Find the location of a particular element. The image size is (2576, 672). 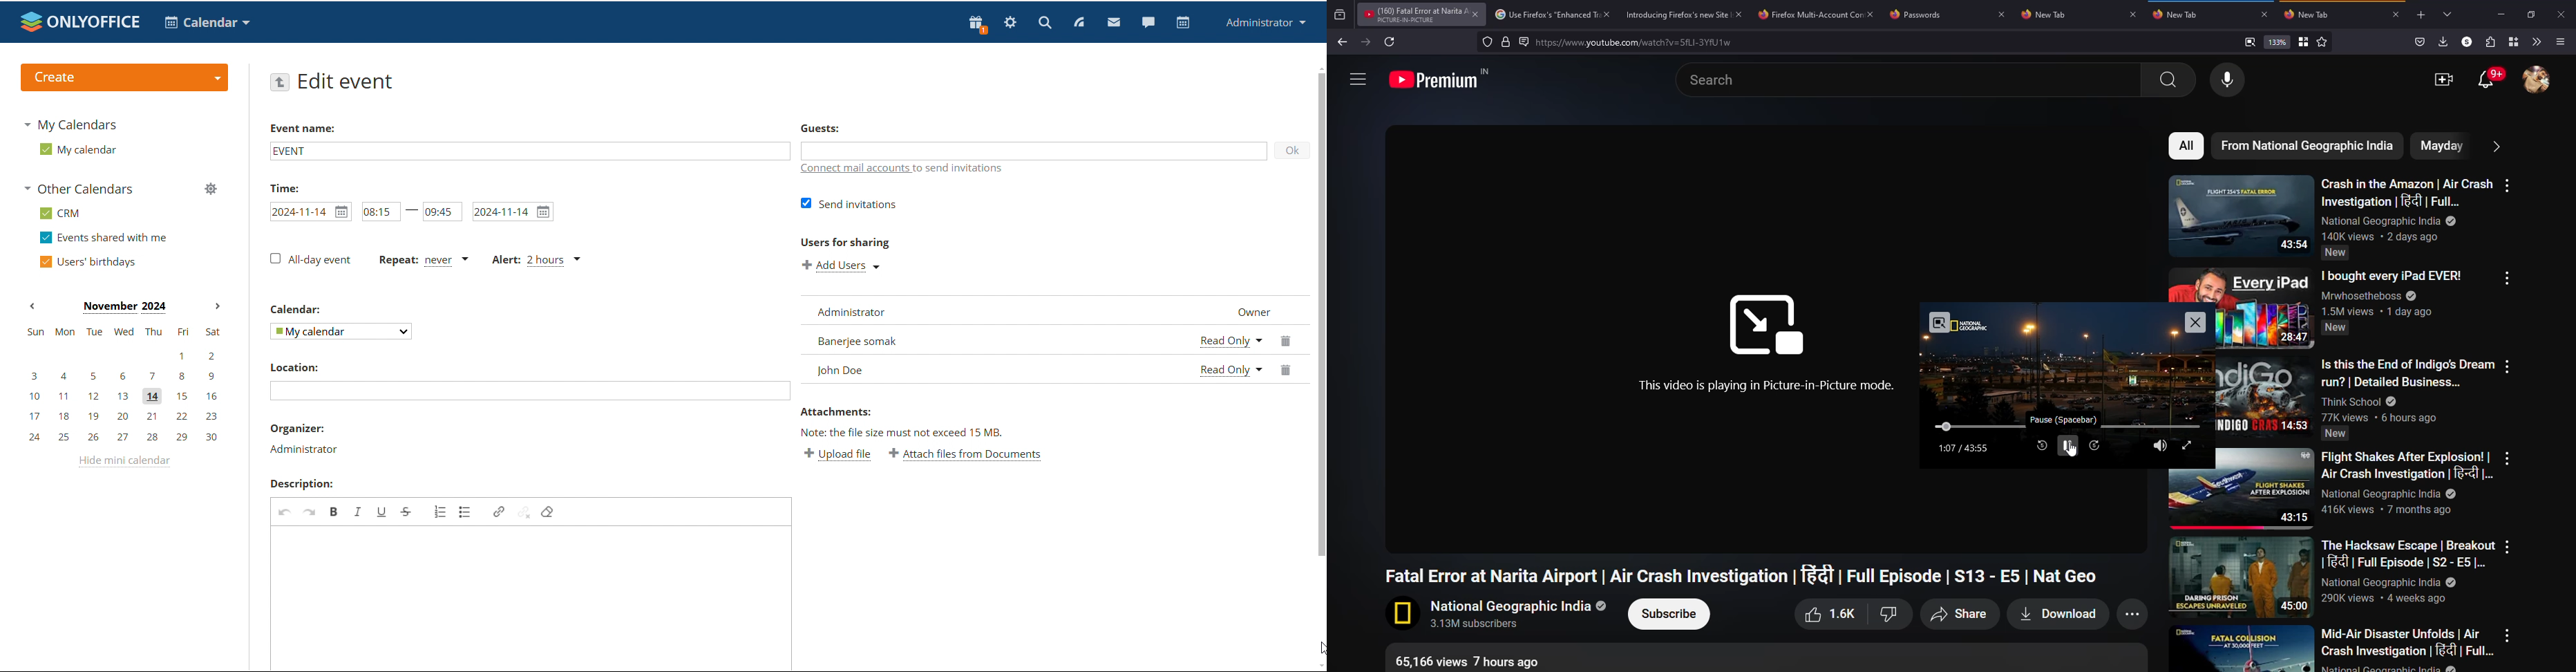

tab is located at coordinates (2312, 15).